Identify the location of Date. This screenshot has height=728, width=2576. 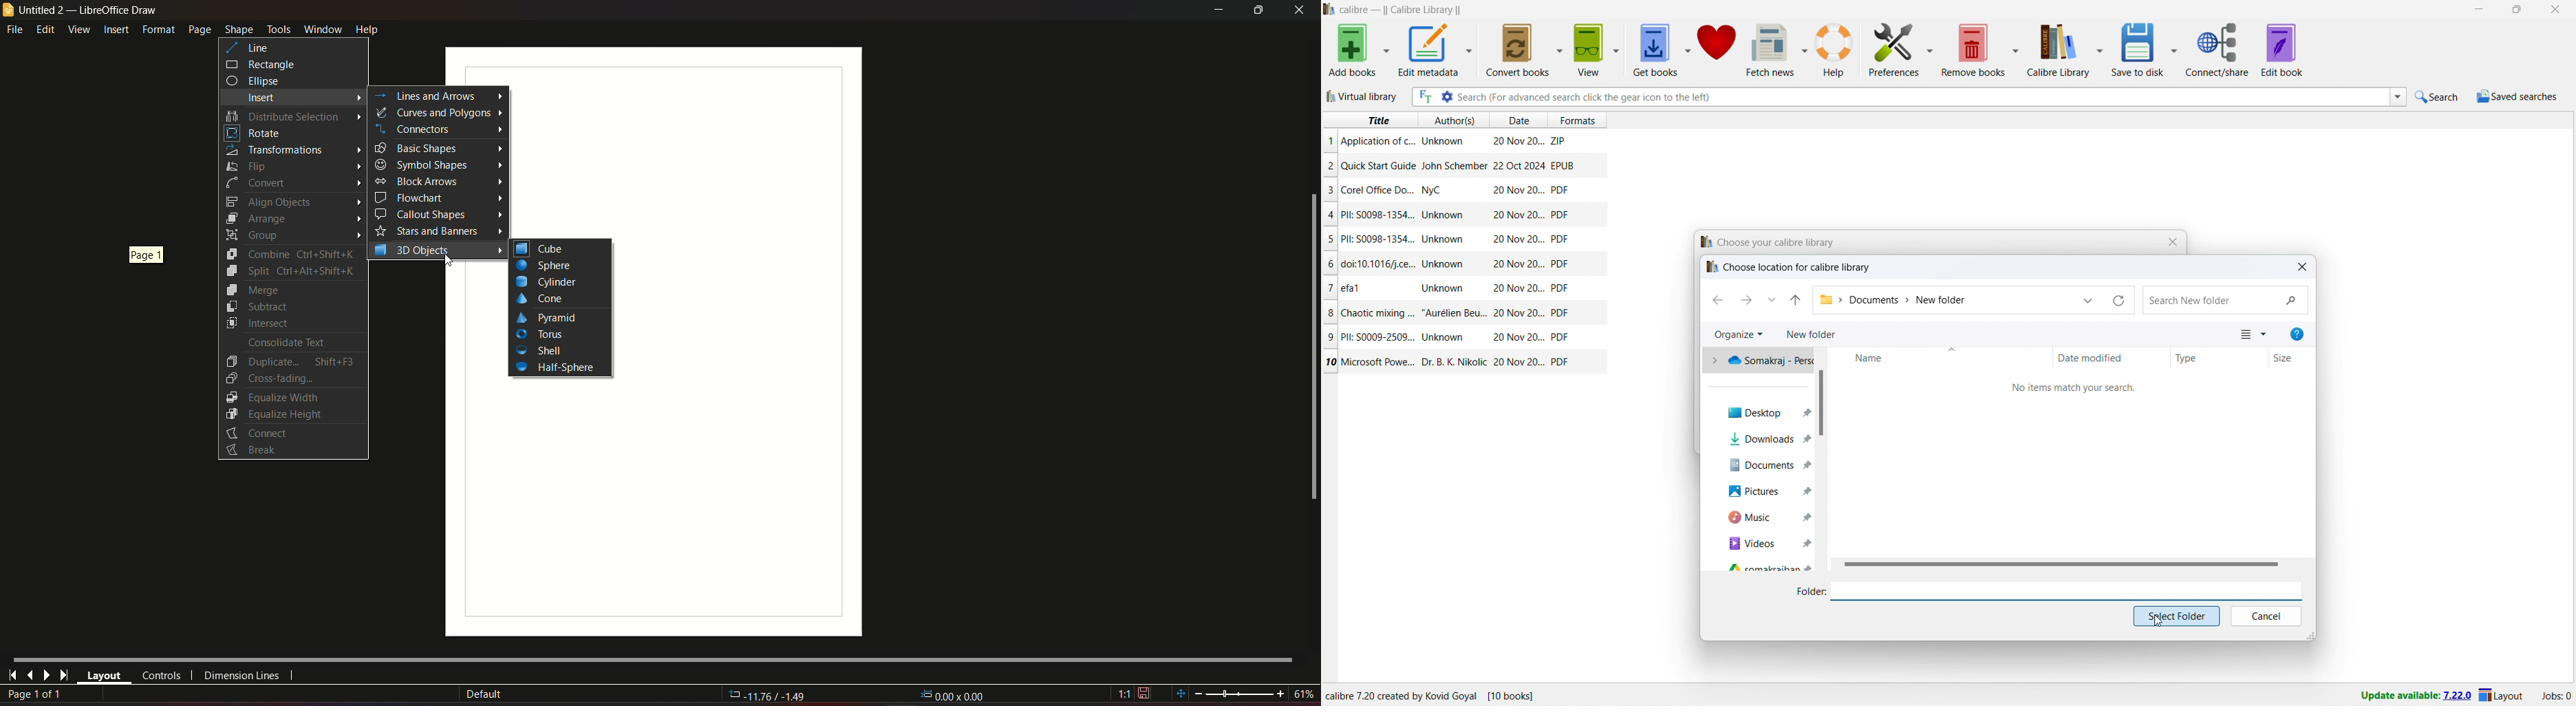
(1518, 215).